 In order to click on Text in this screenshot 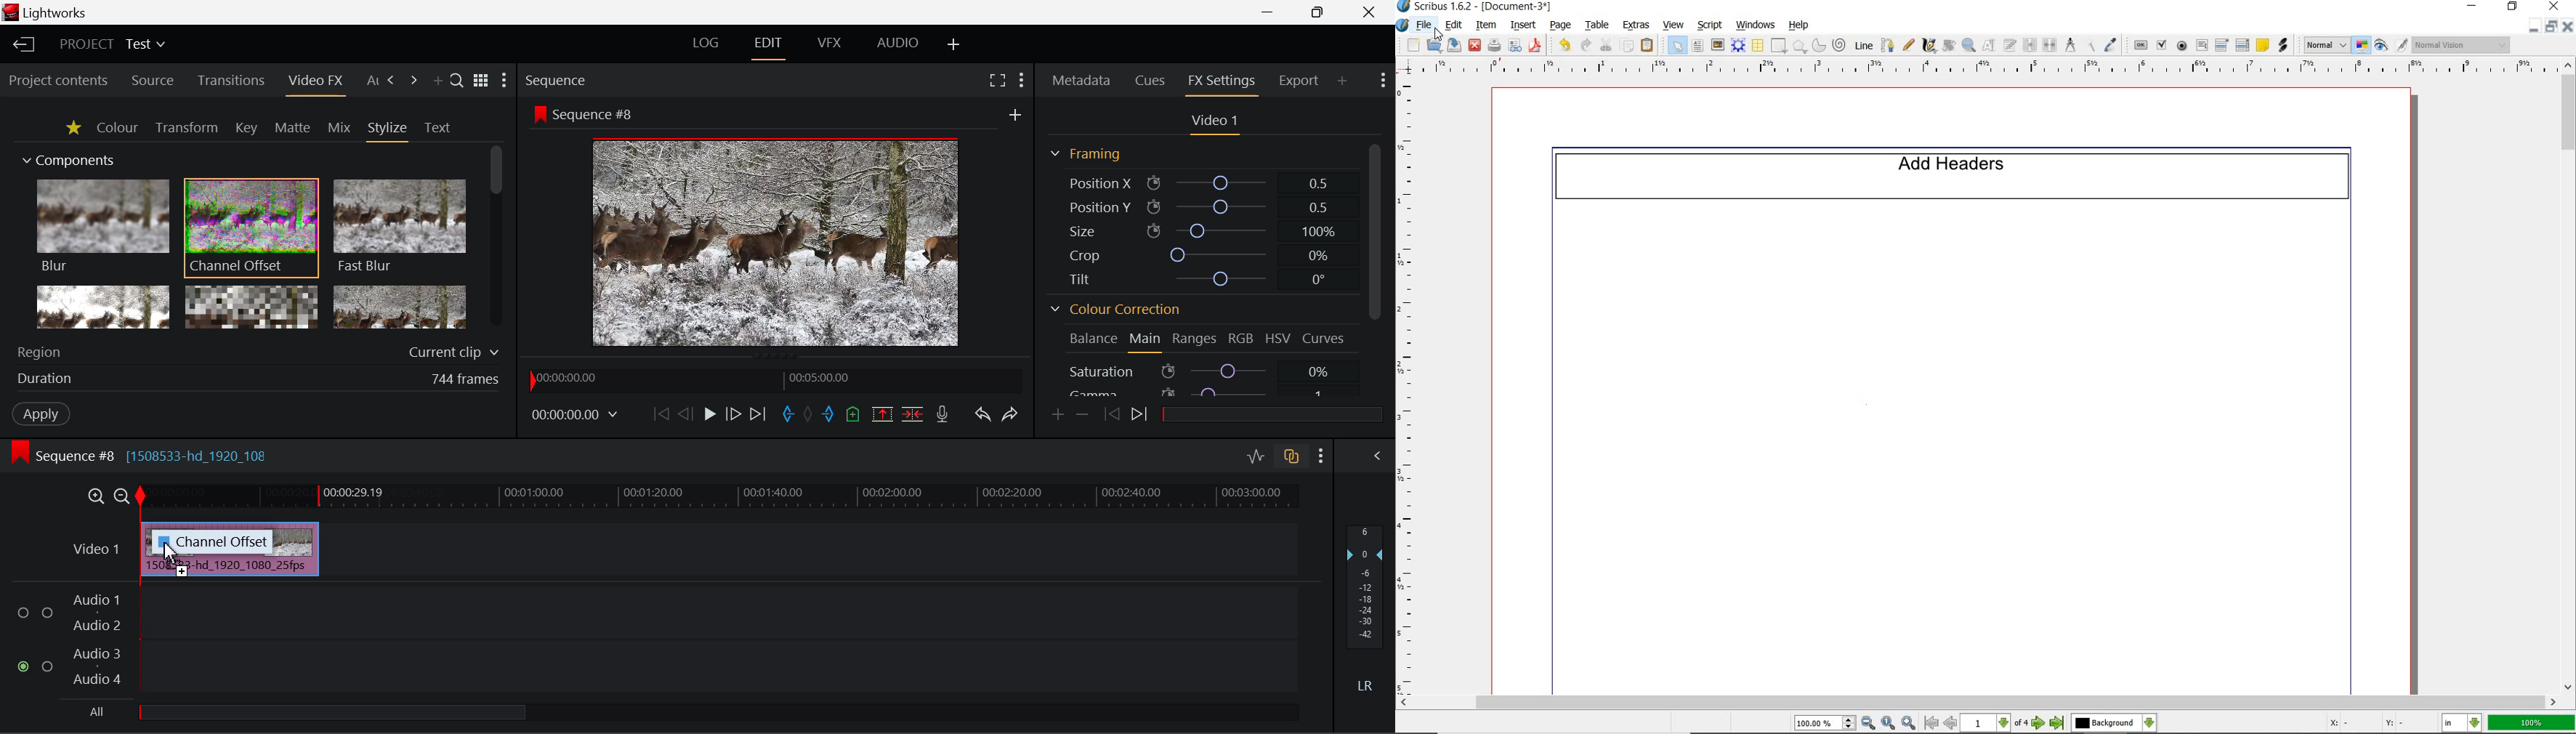, I will do `click(437, 128)`.